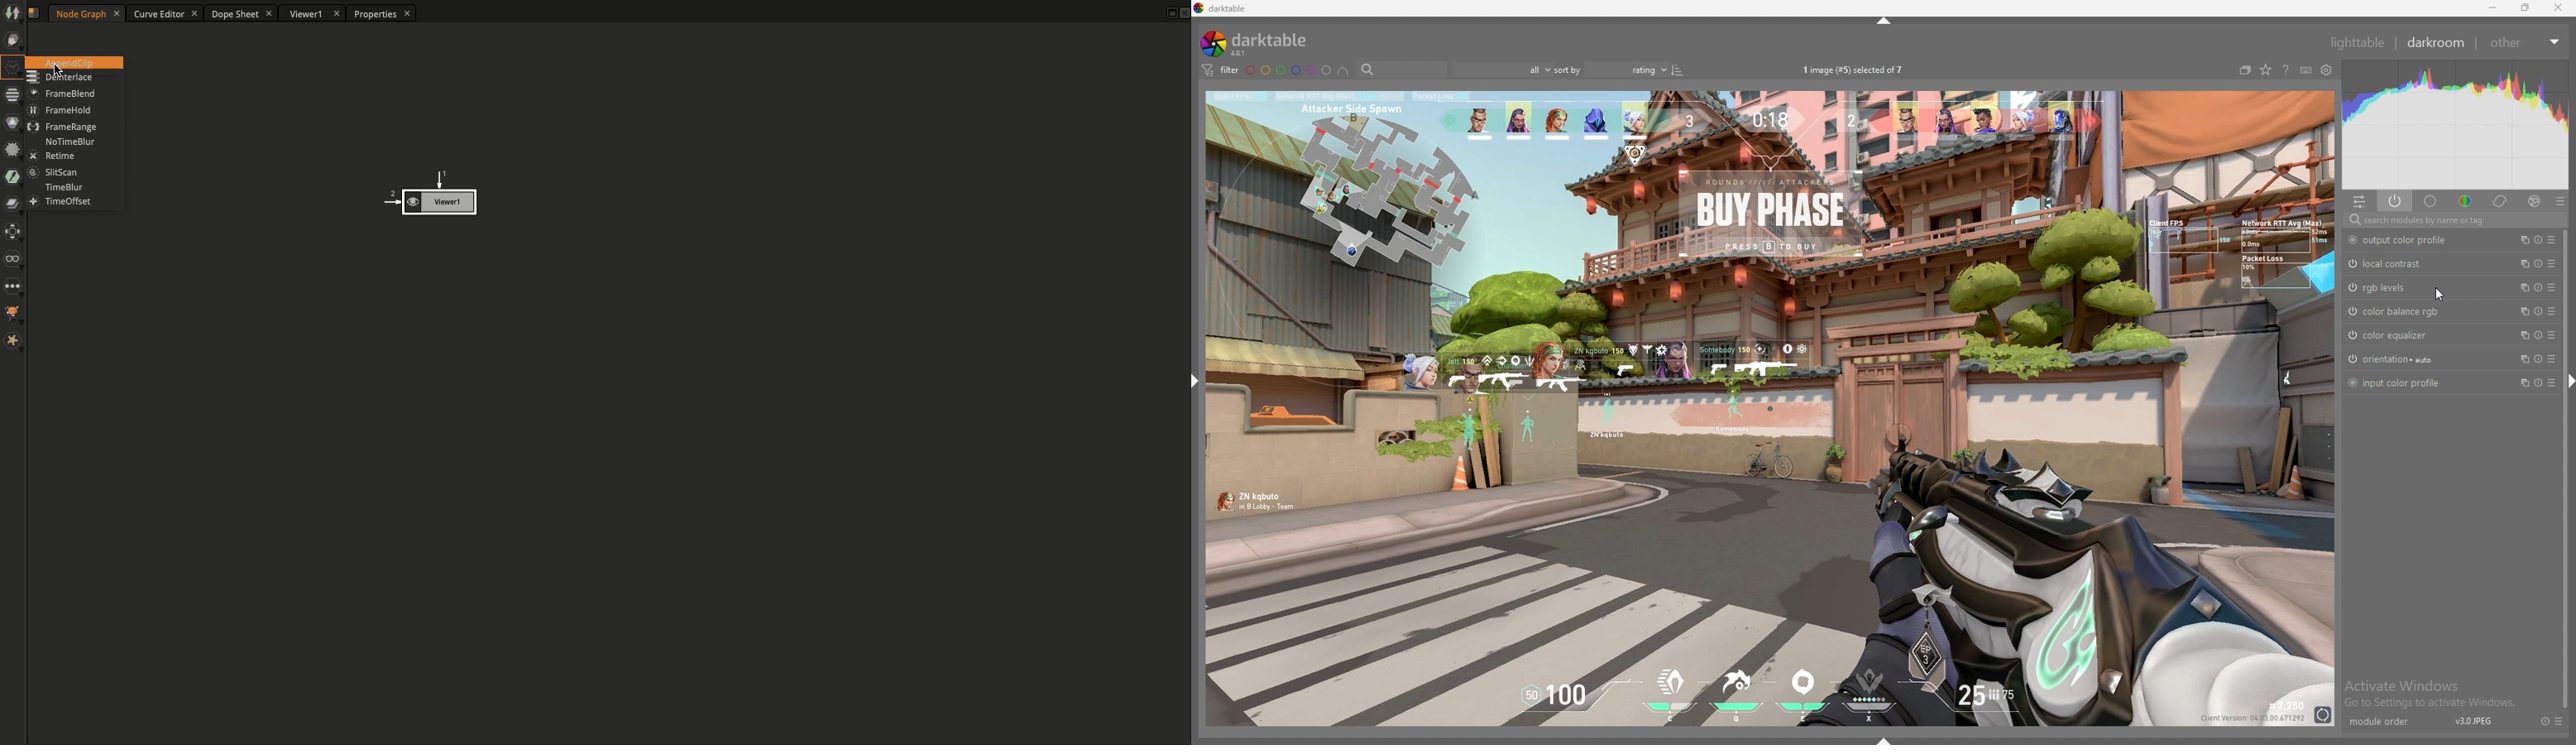 The width and height of the screenshot is (2576, 756). Describe the element at coordinates (2351, 310) in the screenshot. I see `switched on` at that location.